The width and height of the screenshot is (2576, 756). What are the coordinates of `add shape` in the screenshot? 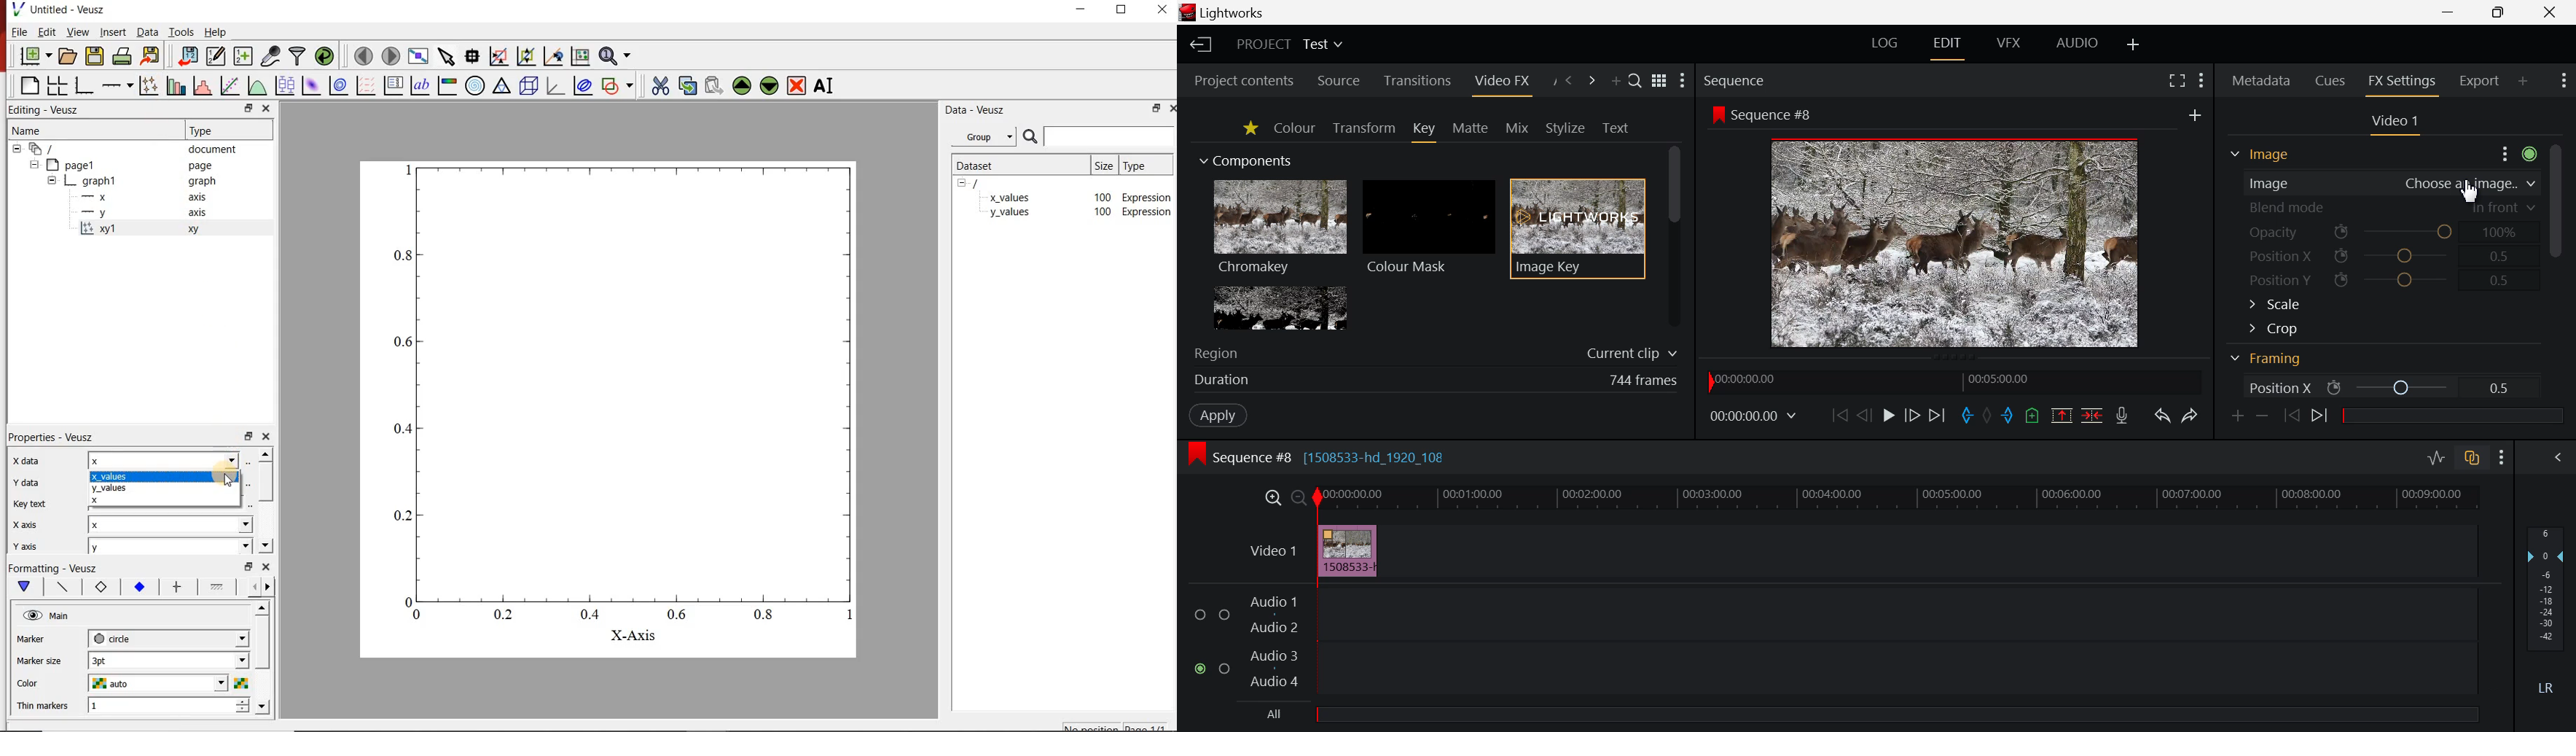 It's located at (618, 86).